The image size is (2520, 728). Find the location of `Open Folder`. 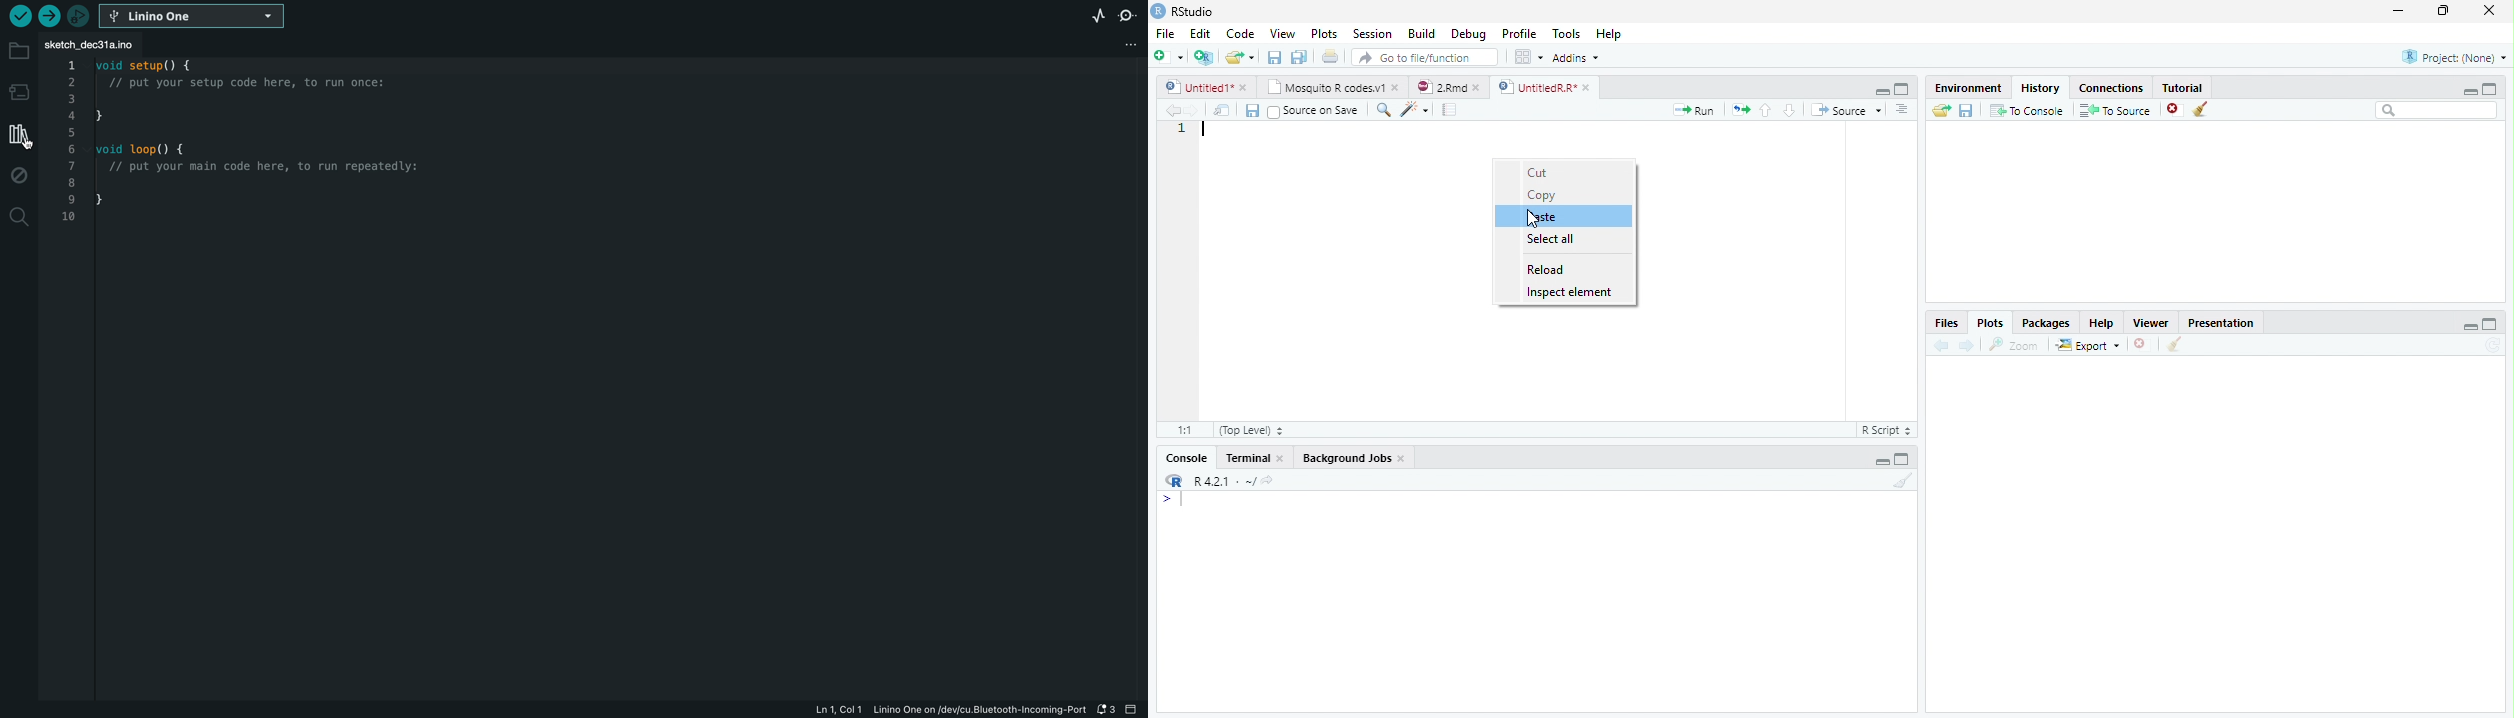

Open Folder is located at coordinates (1241, 55).